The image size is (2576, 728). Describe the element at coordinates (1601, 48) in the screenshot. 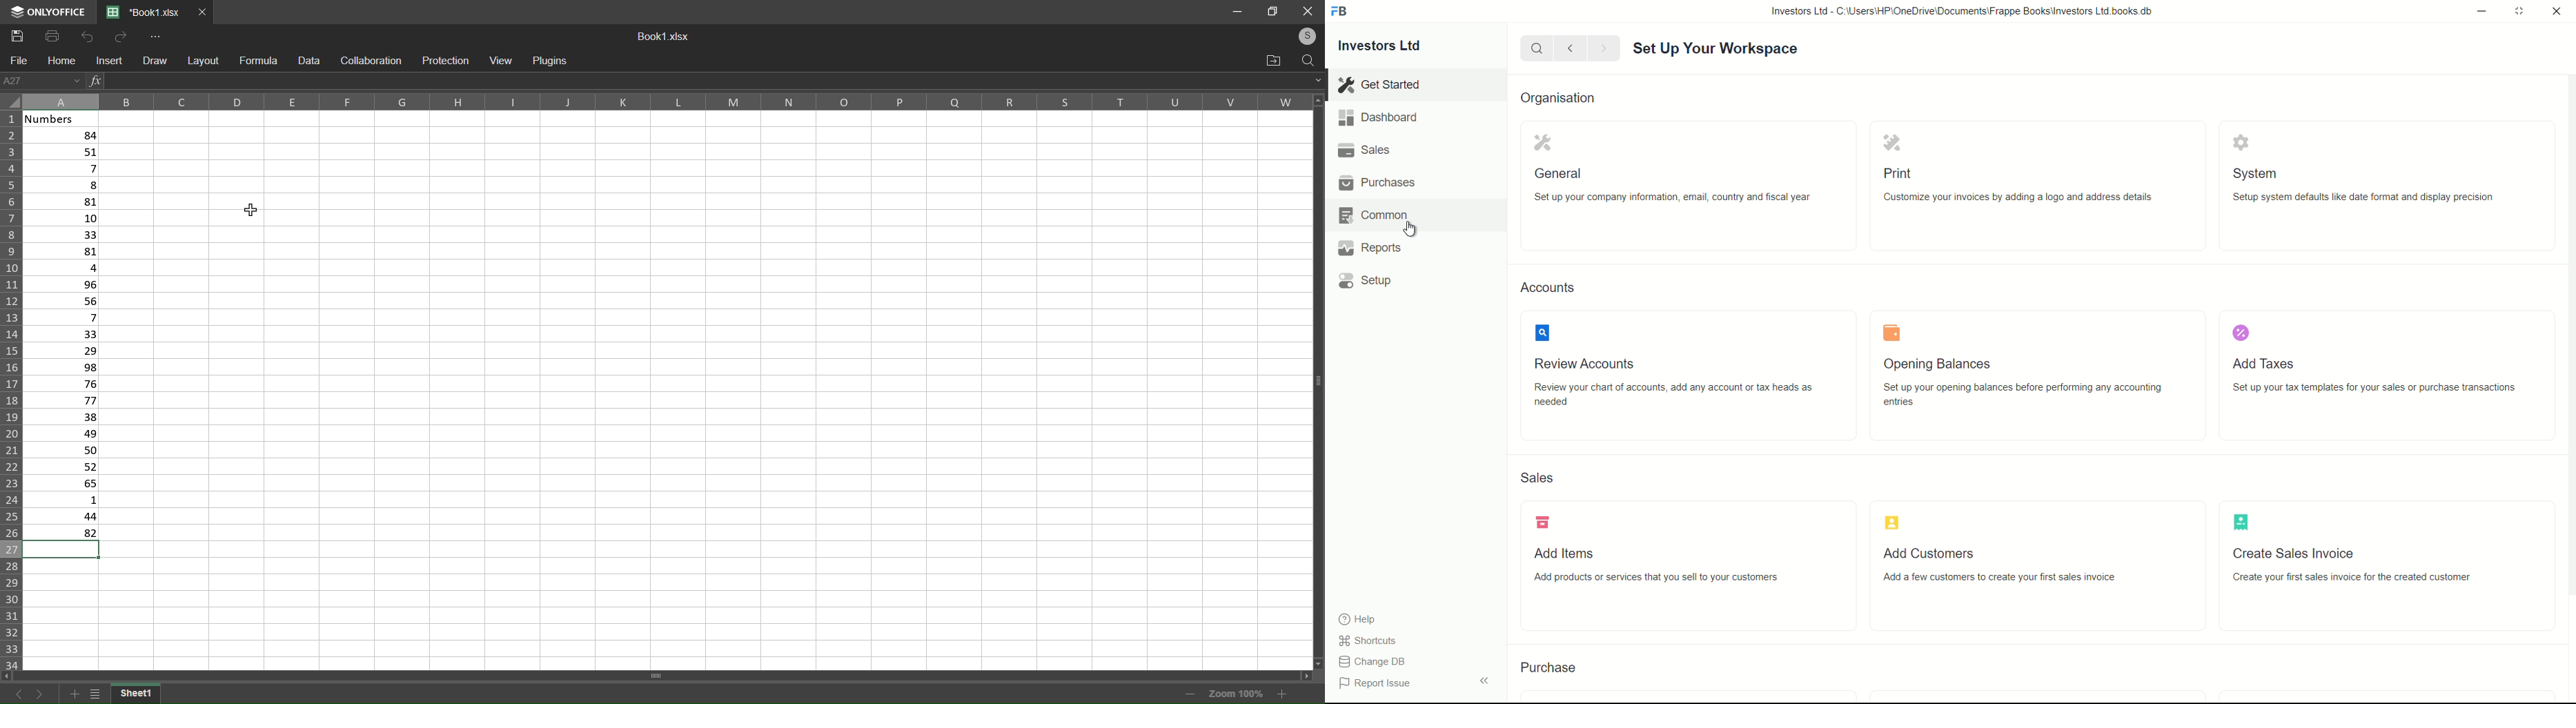

I see `Next` at that location.